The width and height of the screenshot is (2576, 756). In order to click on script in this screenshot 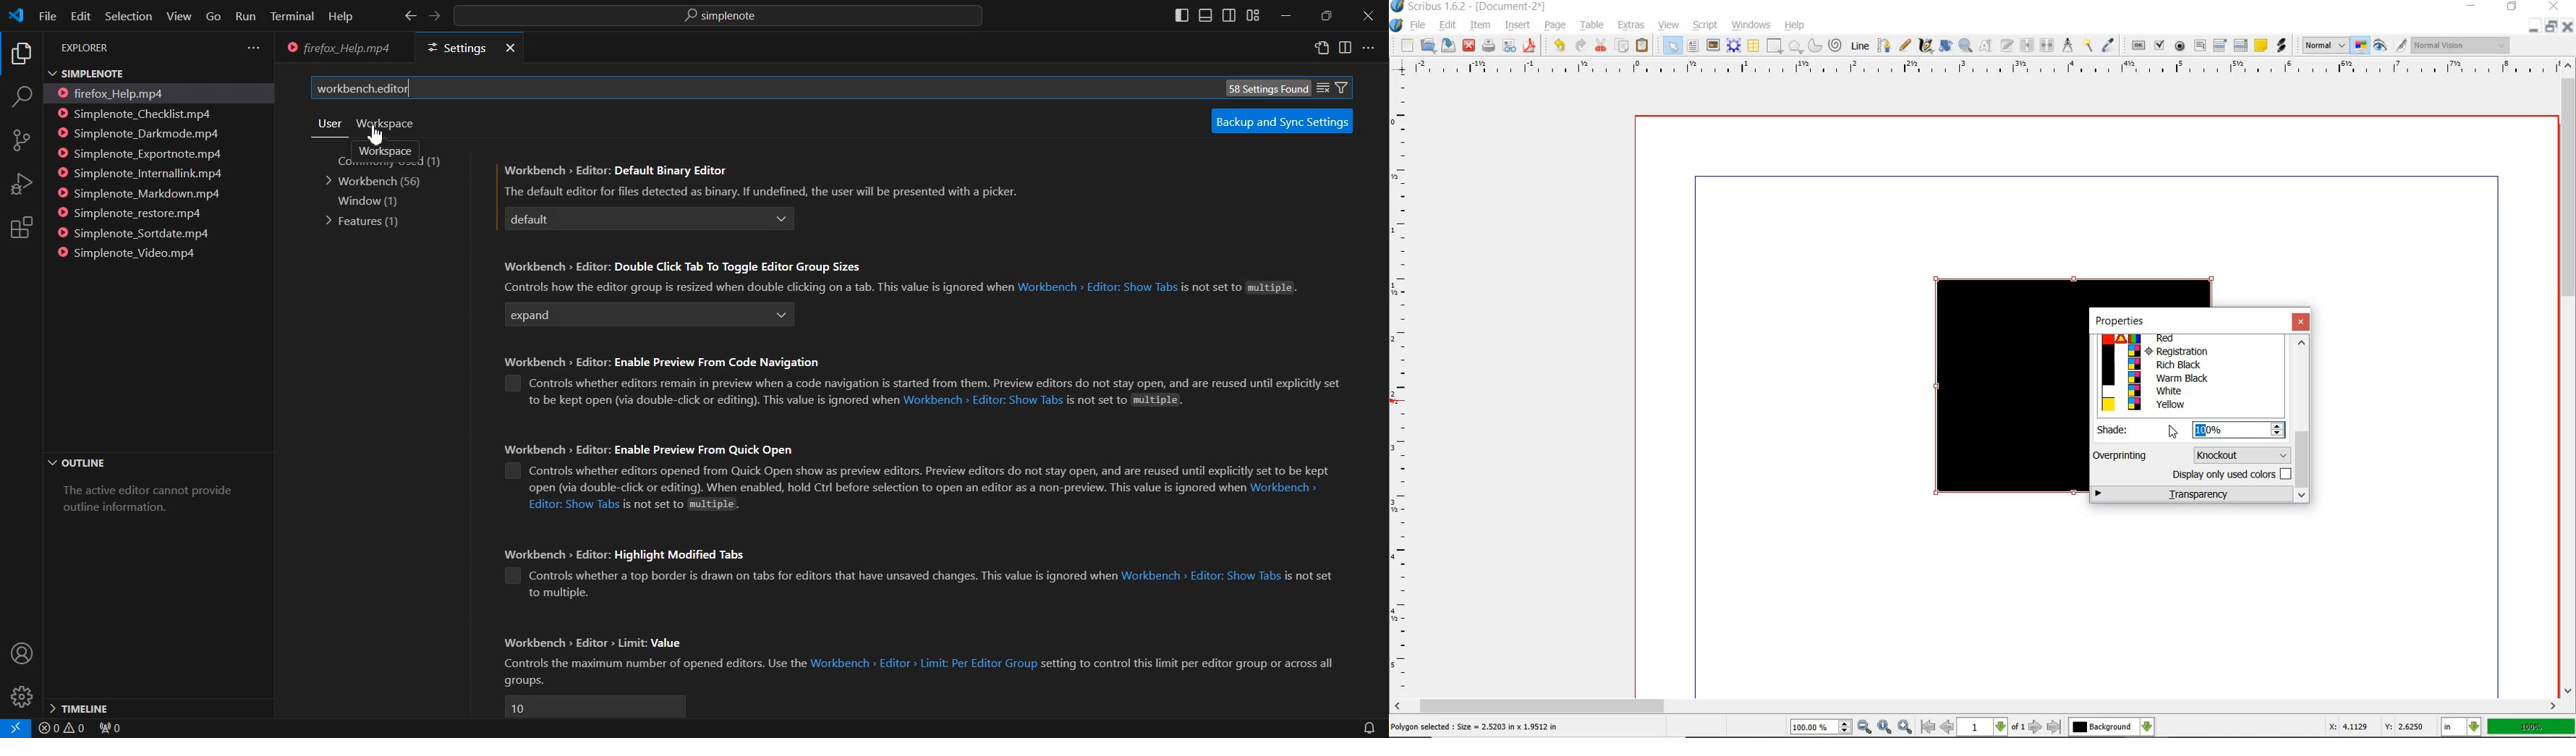, I will do `click(1706, 25)`.